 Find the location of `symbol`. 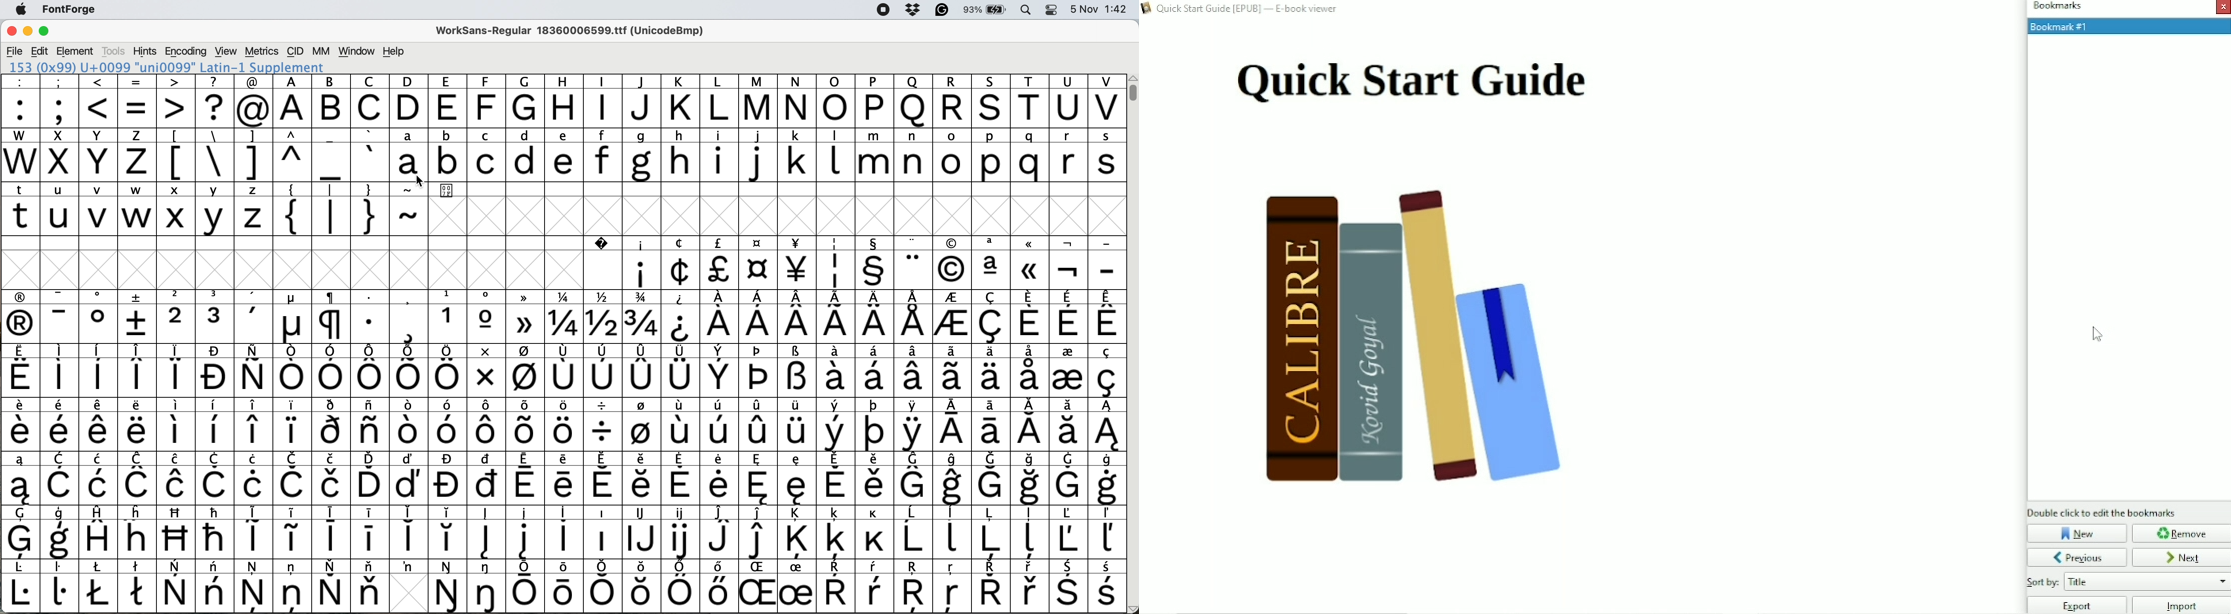

symbol is located at coordinates (526, 424).